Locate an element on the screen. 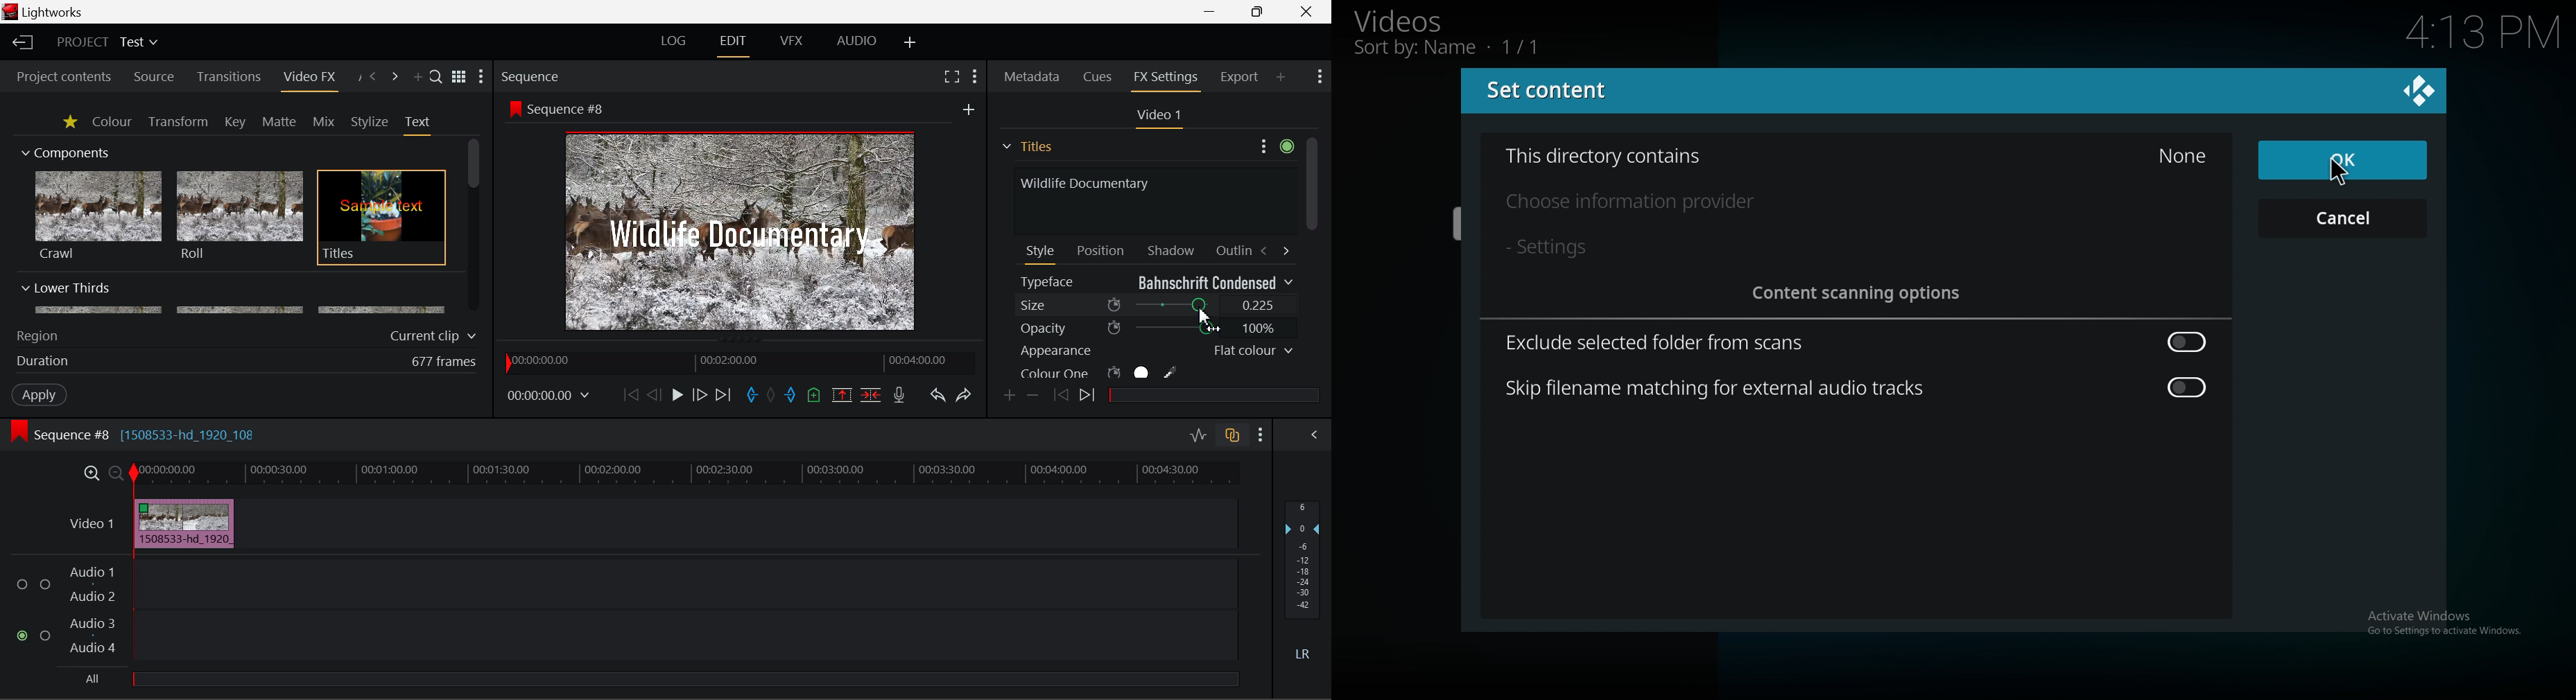 This screenshot has height=700, width=2576. icon is located at coordinates (18, 432).